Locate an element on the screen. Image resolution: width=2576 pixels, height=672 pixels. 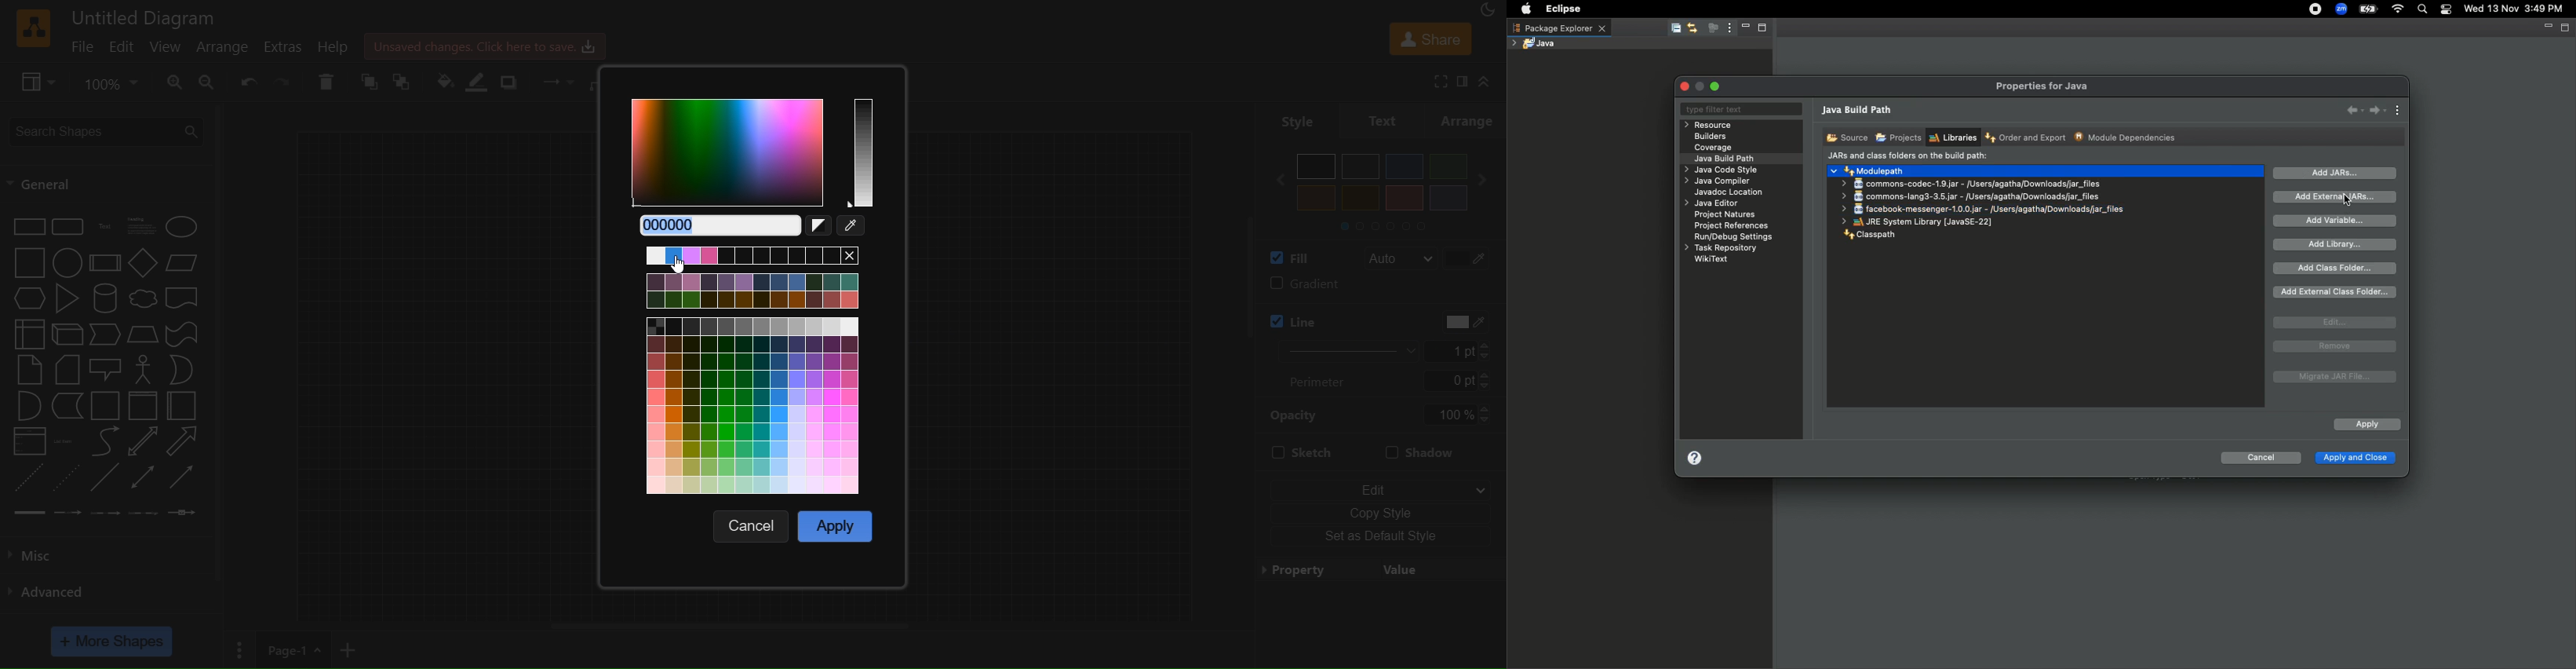
triangle is located at coordinates (70, 298).